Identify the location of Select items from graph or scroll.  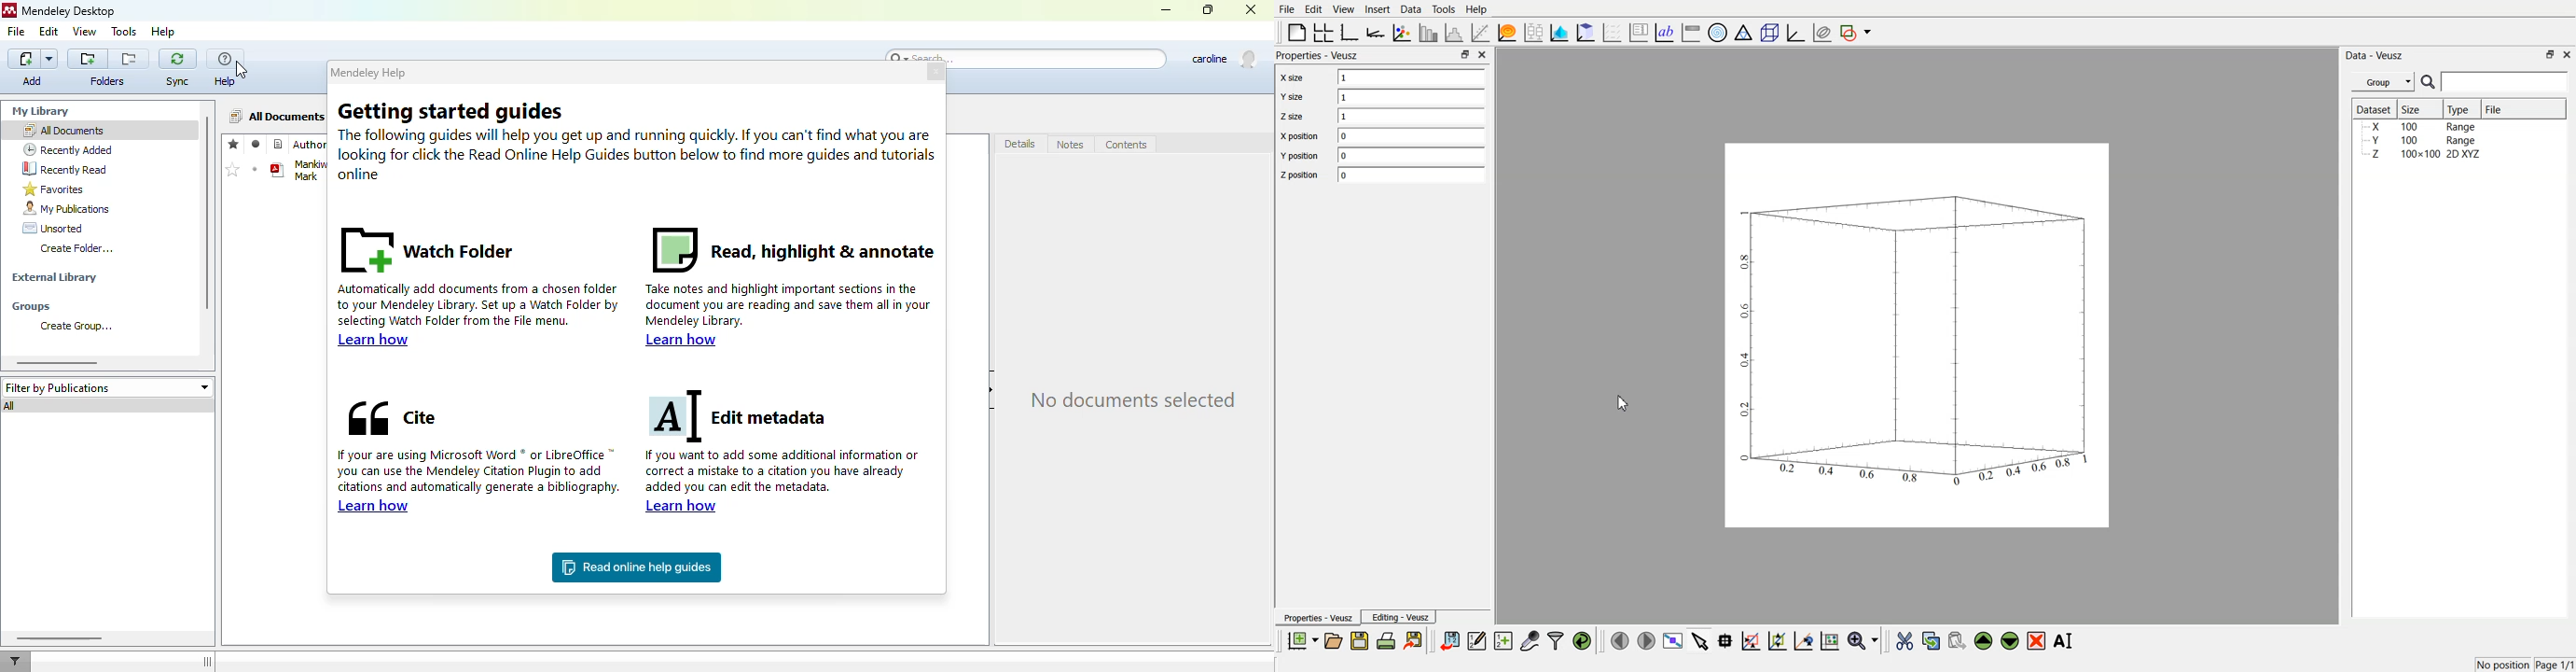
(1701, 639).